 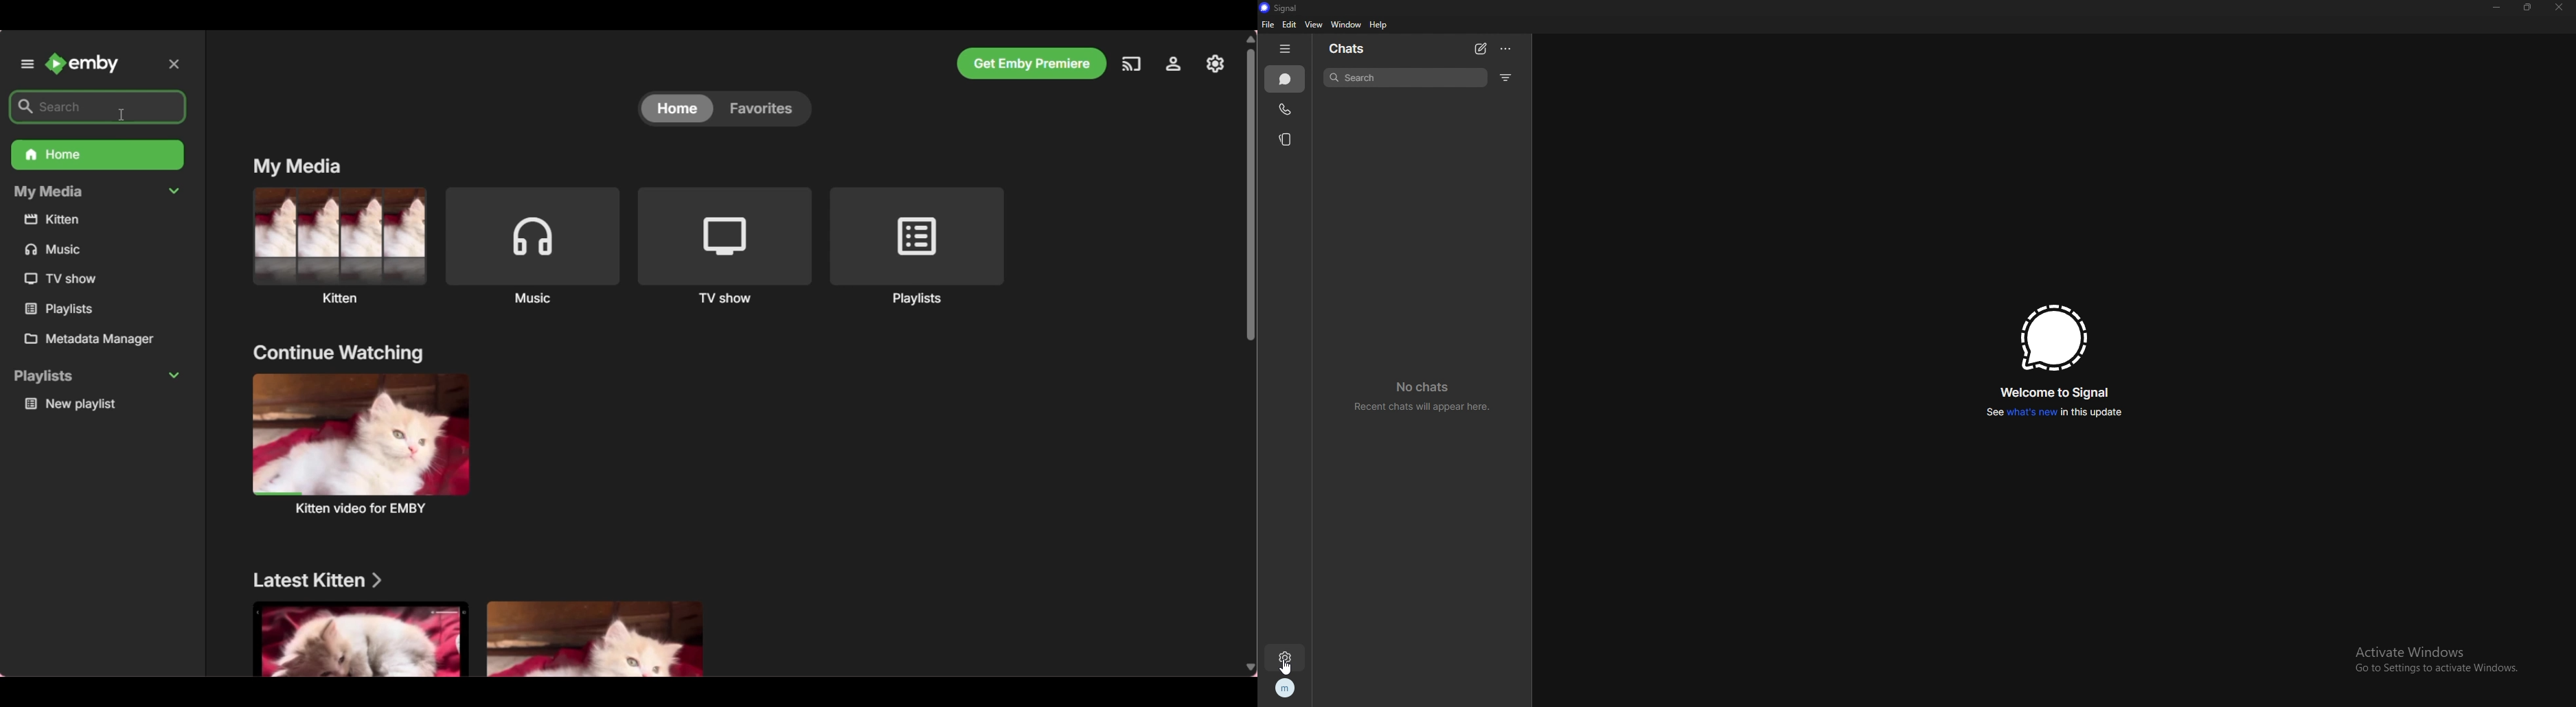 I want to click on signal, so click(x=2053, y=338).